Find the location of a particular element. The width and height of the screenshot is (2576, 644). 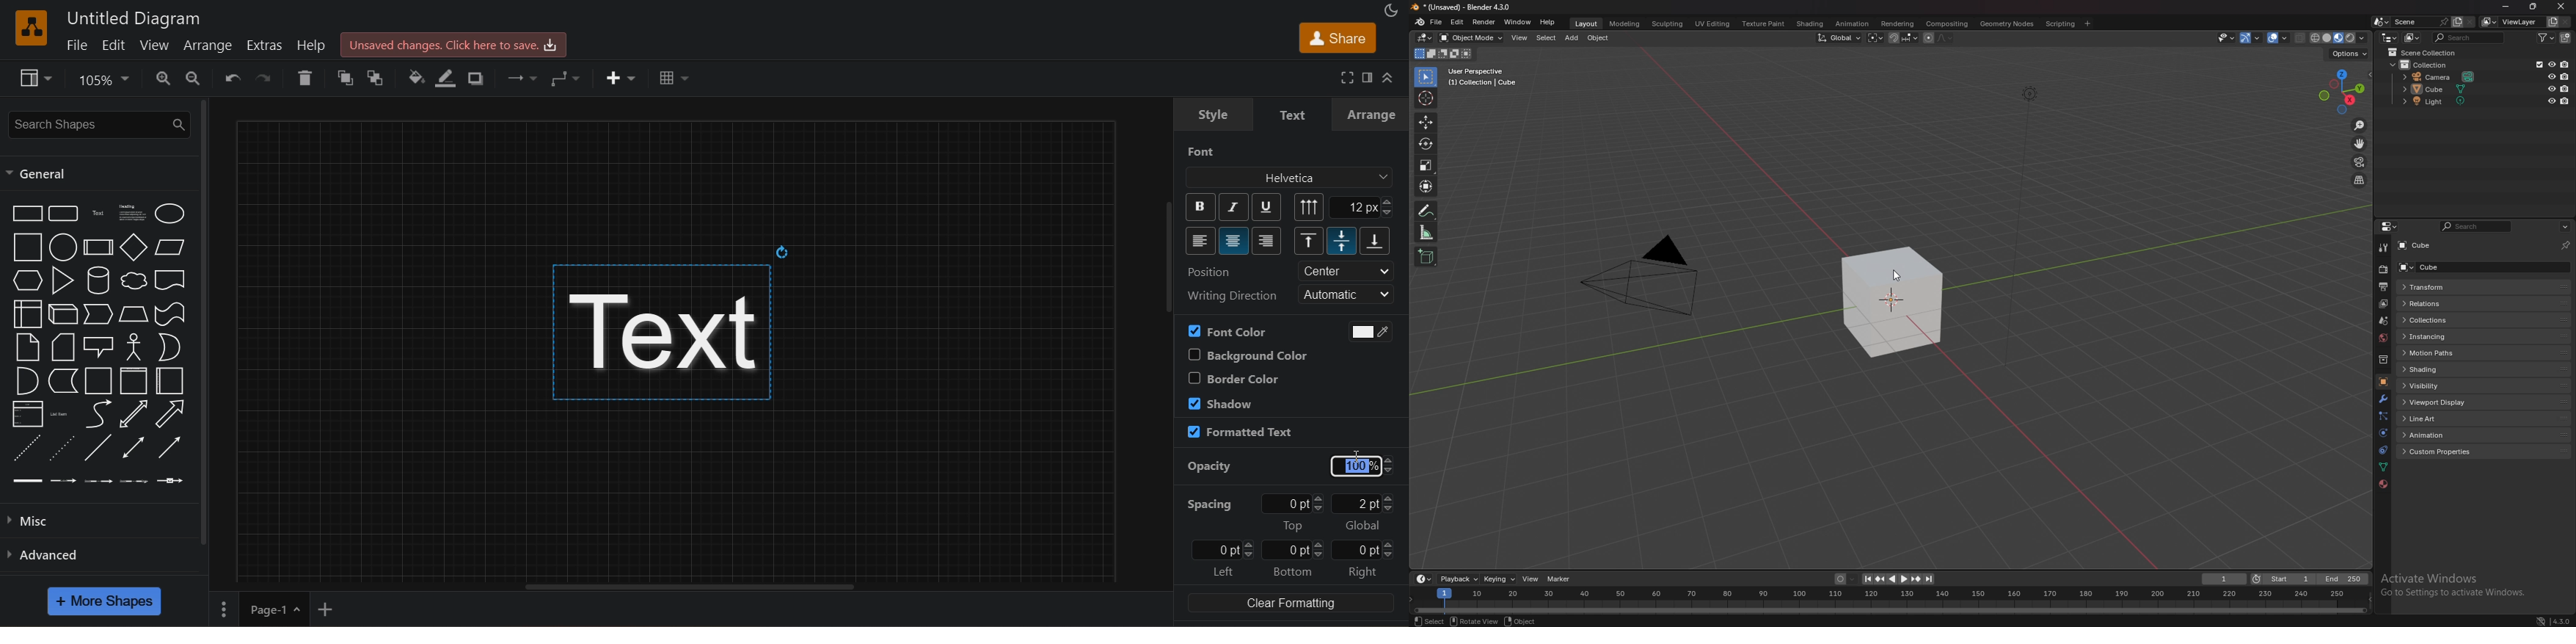

right is located at coordinates (1364, 573).